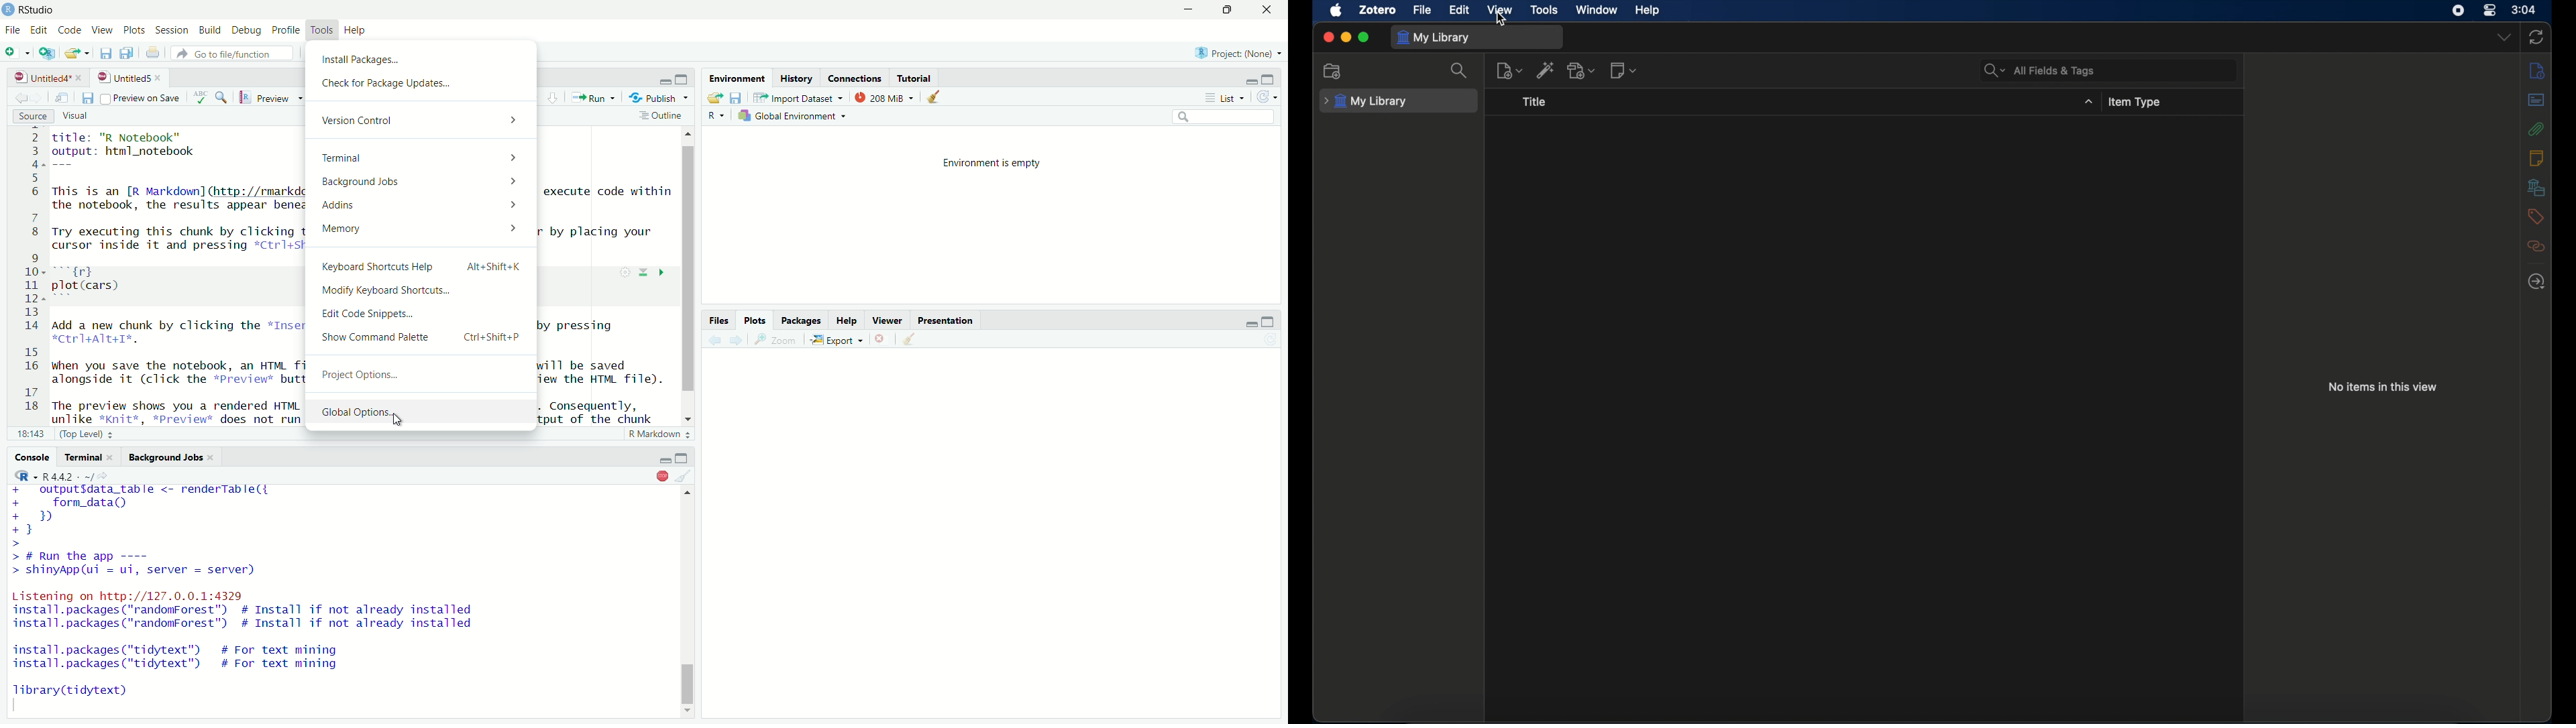 The height and width of the screenshot is (728, 2576). What do you see at coordinates (418, 182) in the screenshot?
I see `Background Jobs ` at bounding box center [418, 182].